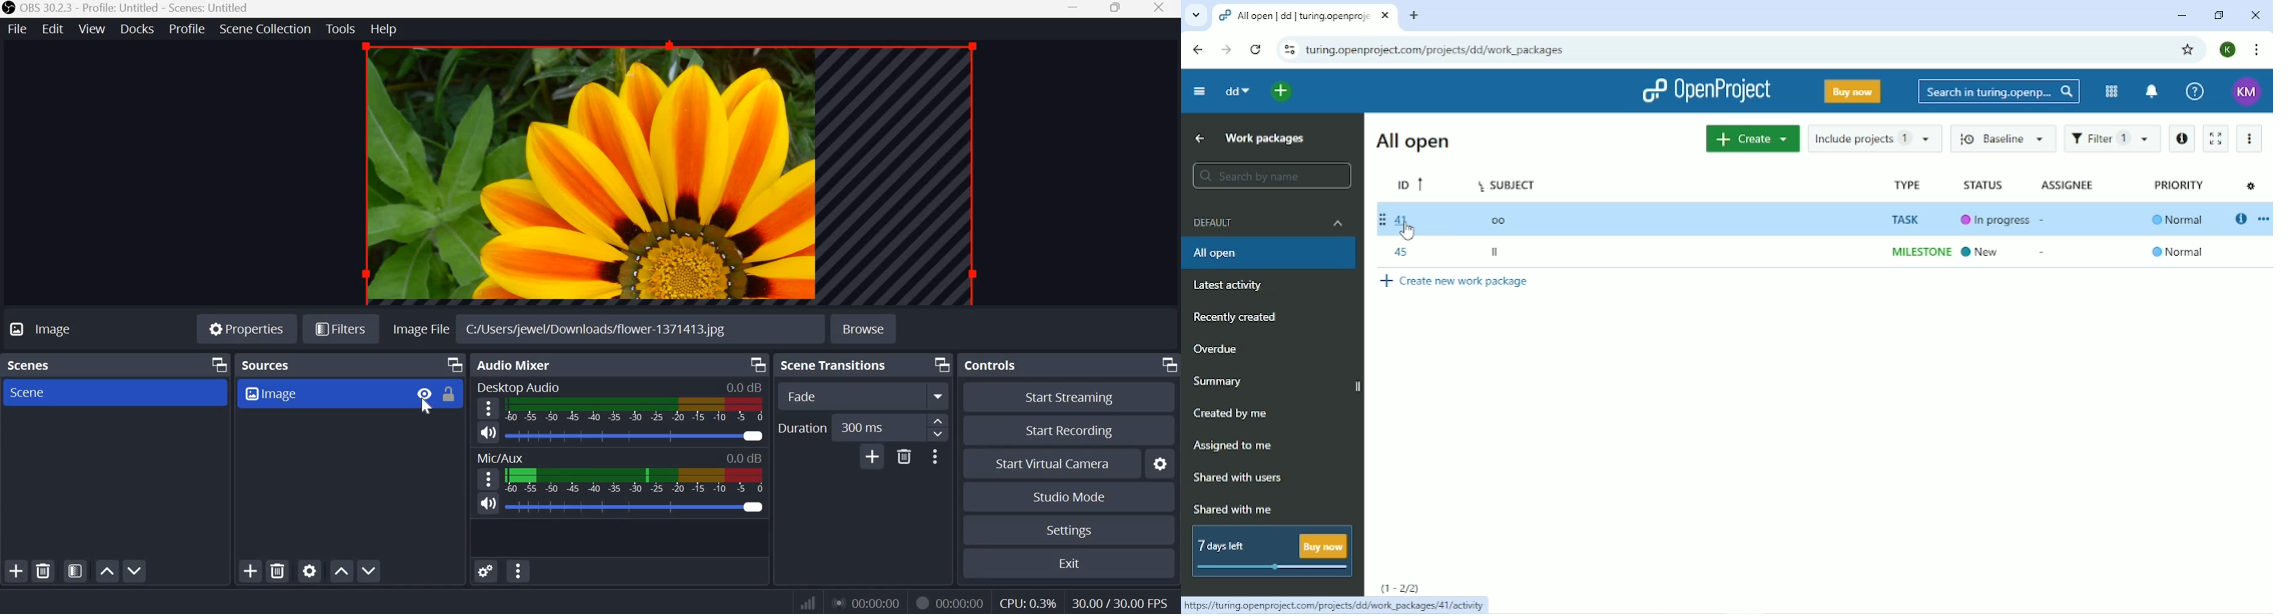 The height and width of the screenshot is (616, 2296). Describe the element at coordinates (1168, 366) in the screenshot. I see `Dock Options icon` at that location.